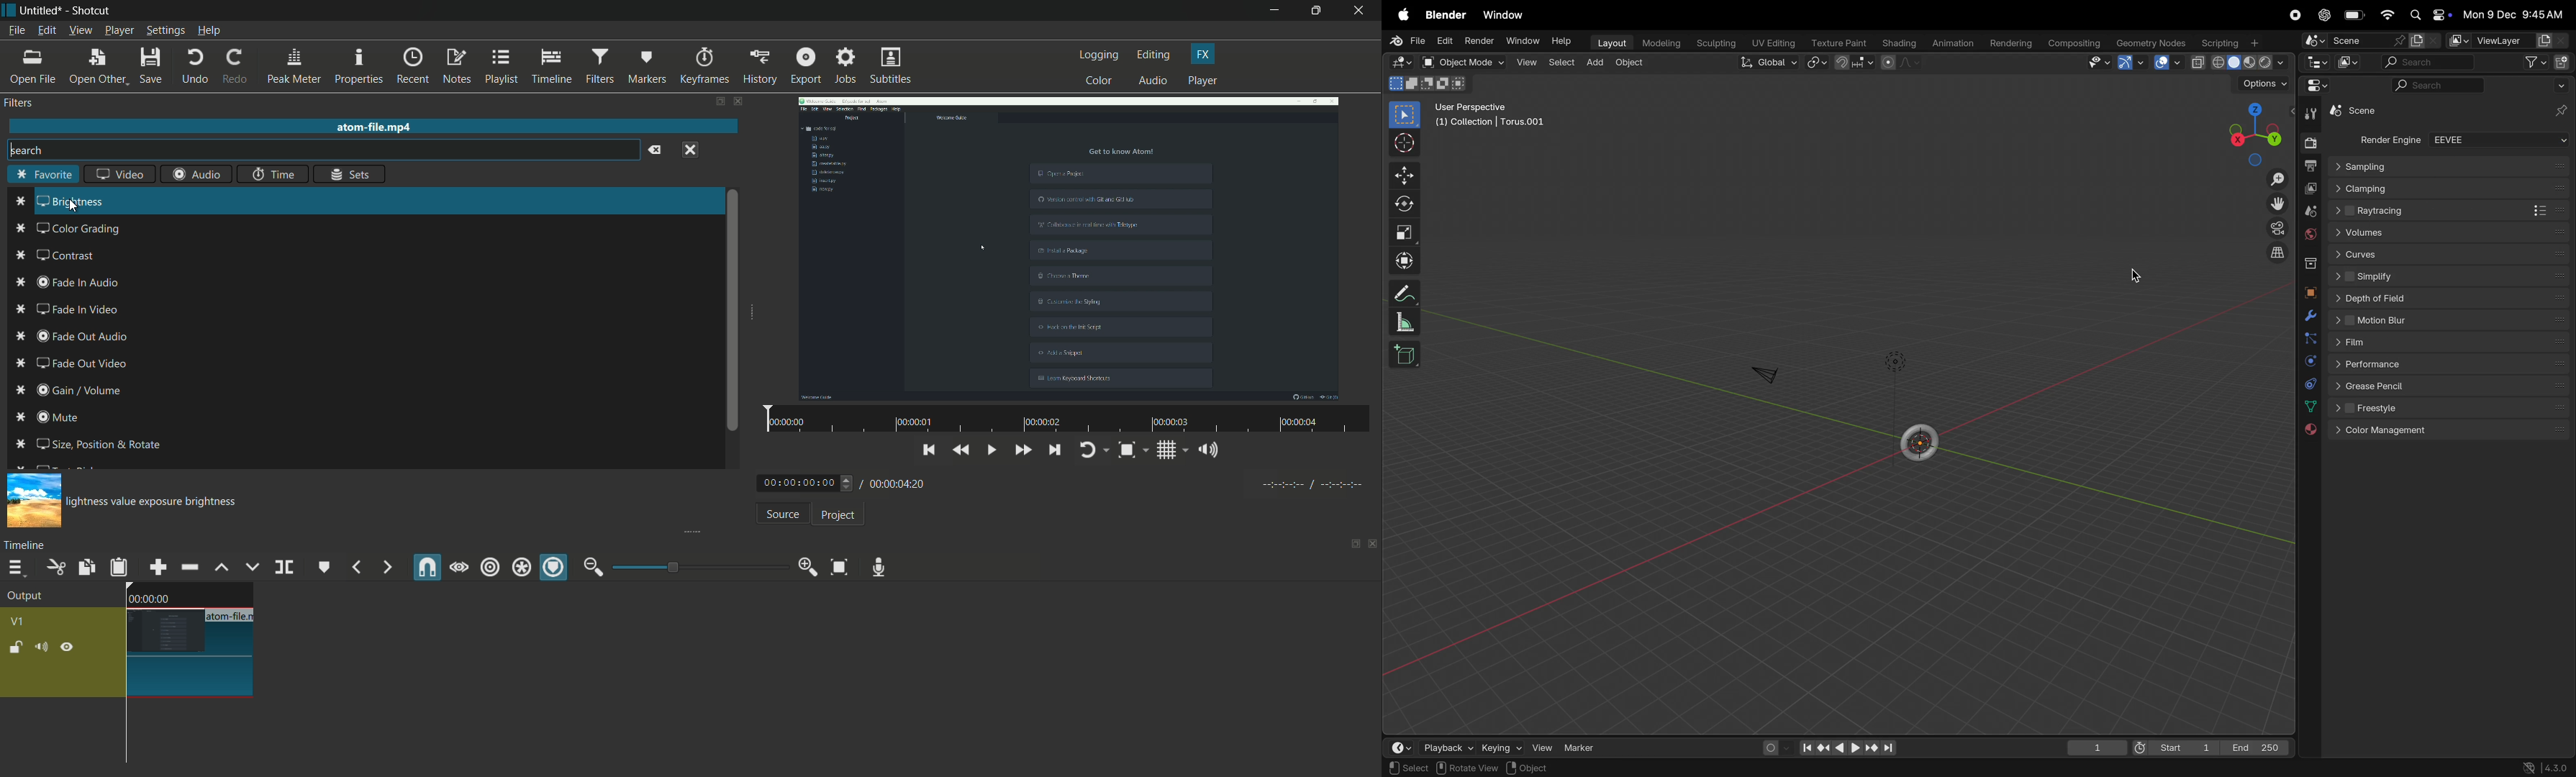 This screenshot has height=784, width=2576. I want to click on help menu, so click(209, 32).